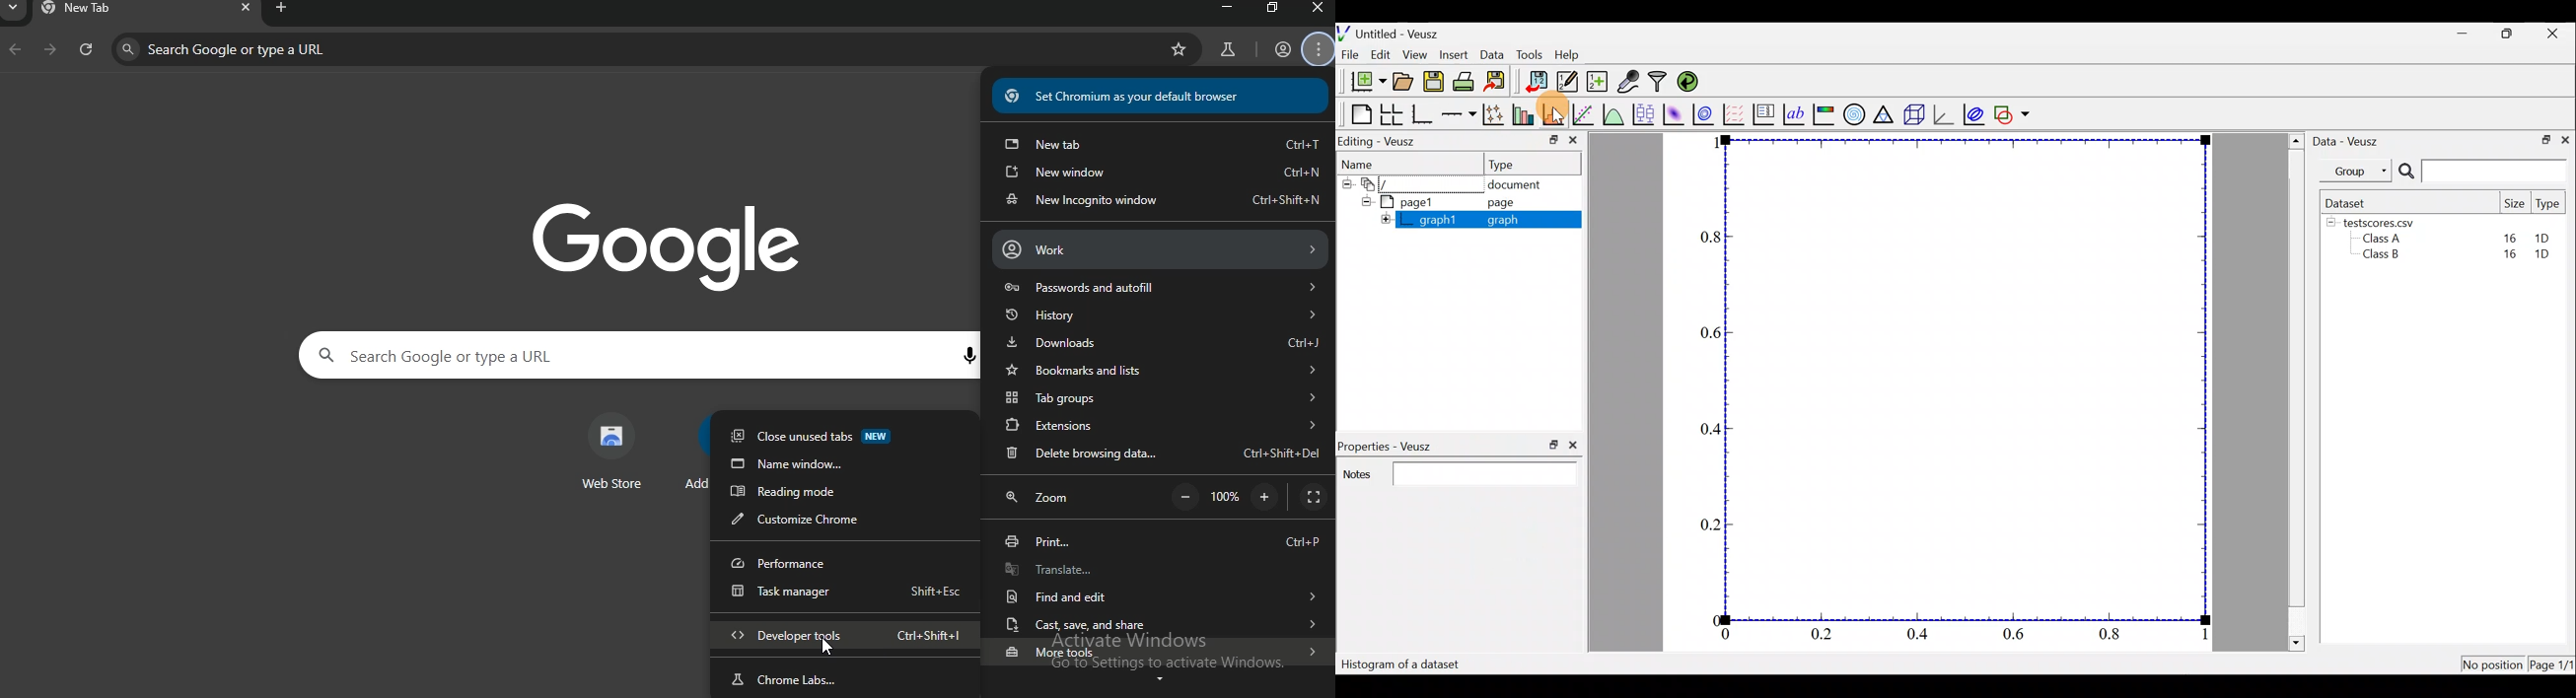 Image resolution: width=2576 pixels, height=700 pixels. Describe the element at coordinates (1435, 219) in the screenshot. I see `graph1` at that location.